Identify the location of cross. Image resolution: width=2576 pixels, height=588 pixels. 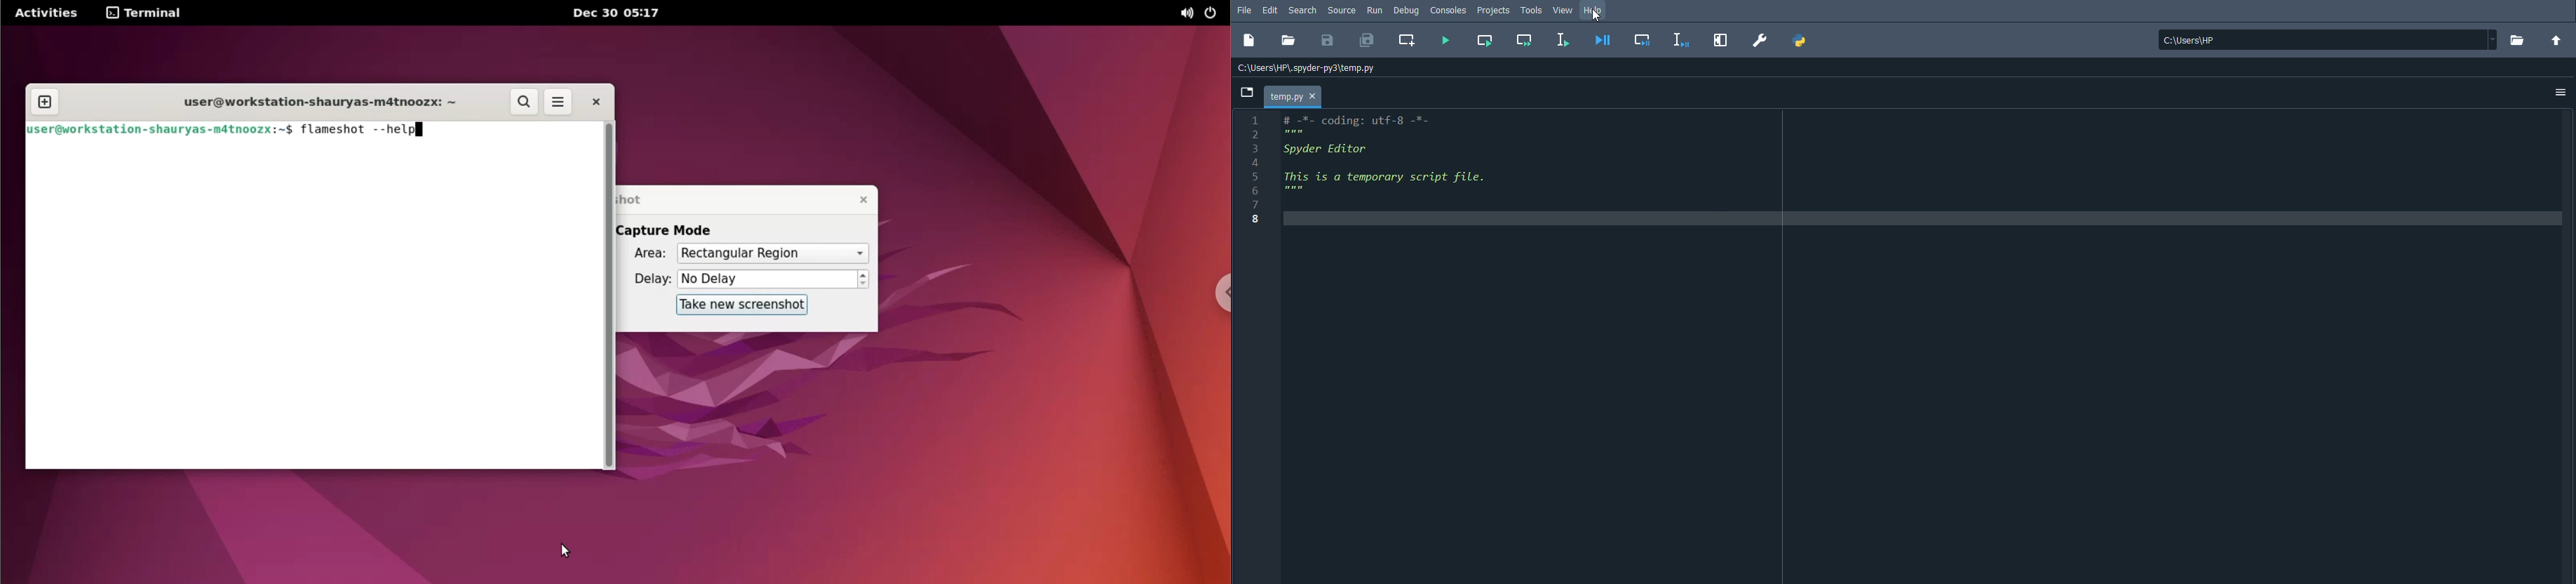
(1312, 96).